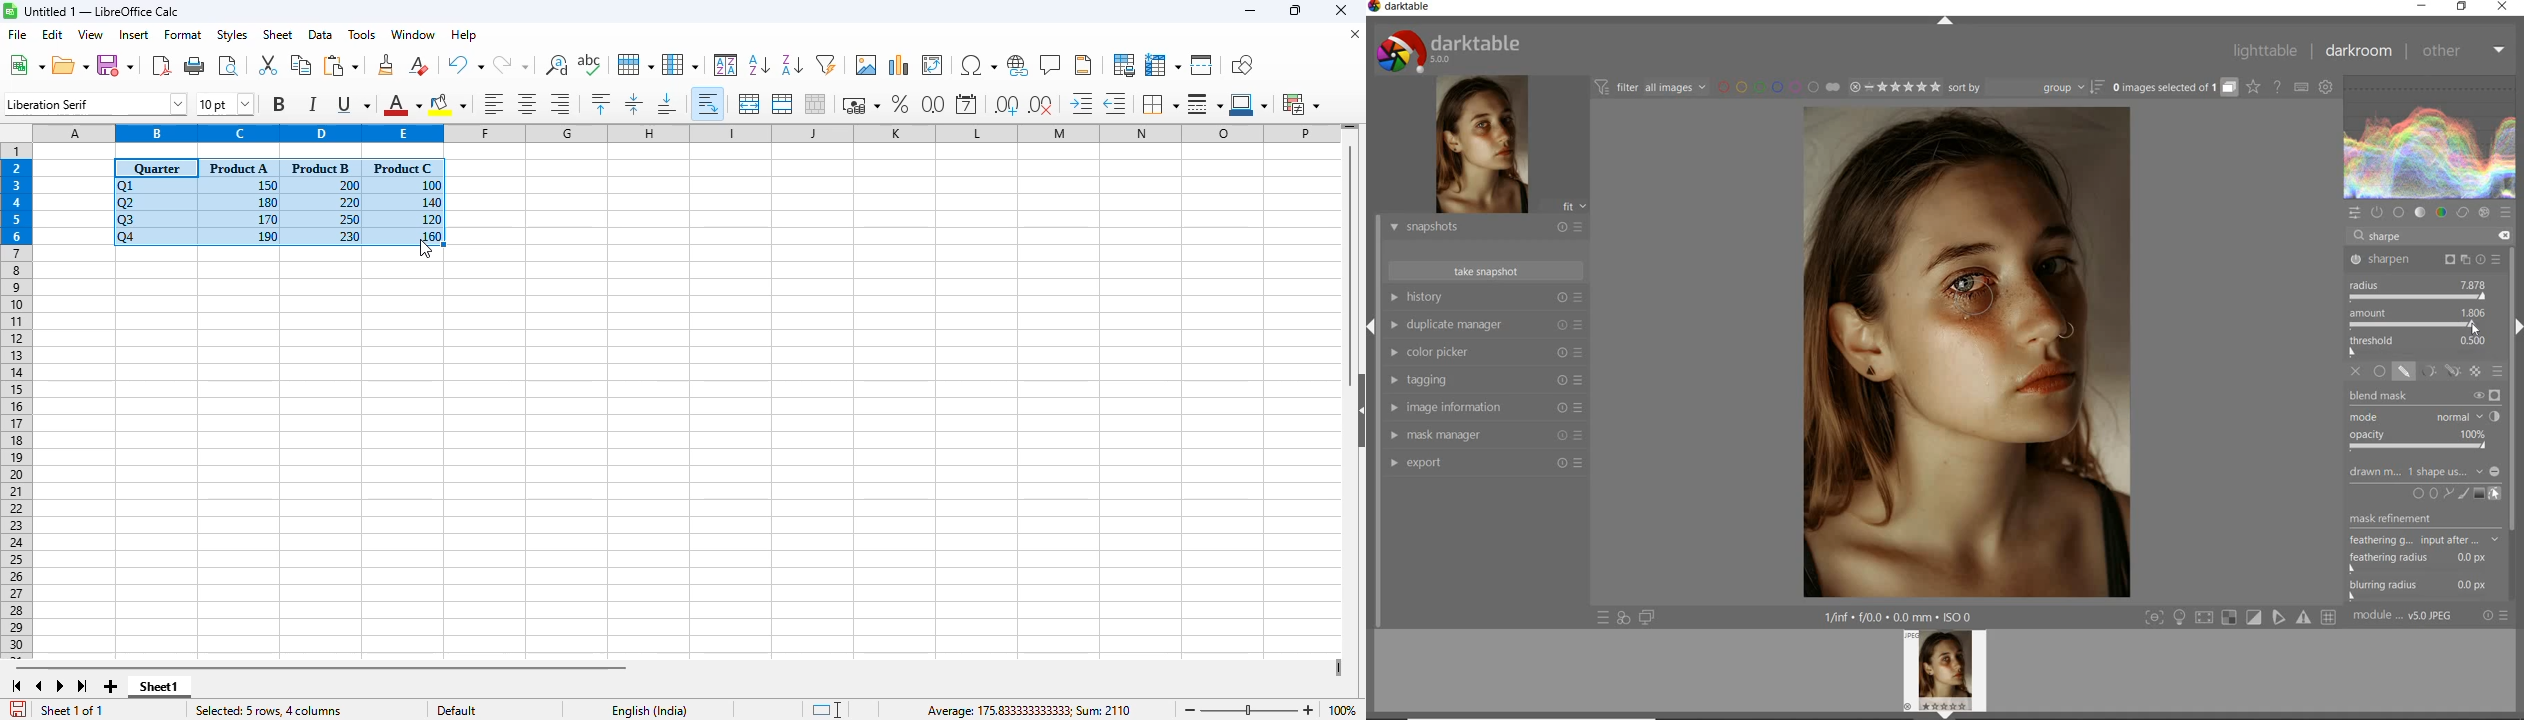 The image size is (2548, 728). What do you see at coordinates (1355, 34) in the screenshot?
I see `close document` at bounding box center [1355, 34].